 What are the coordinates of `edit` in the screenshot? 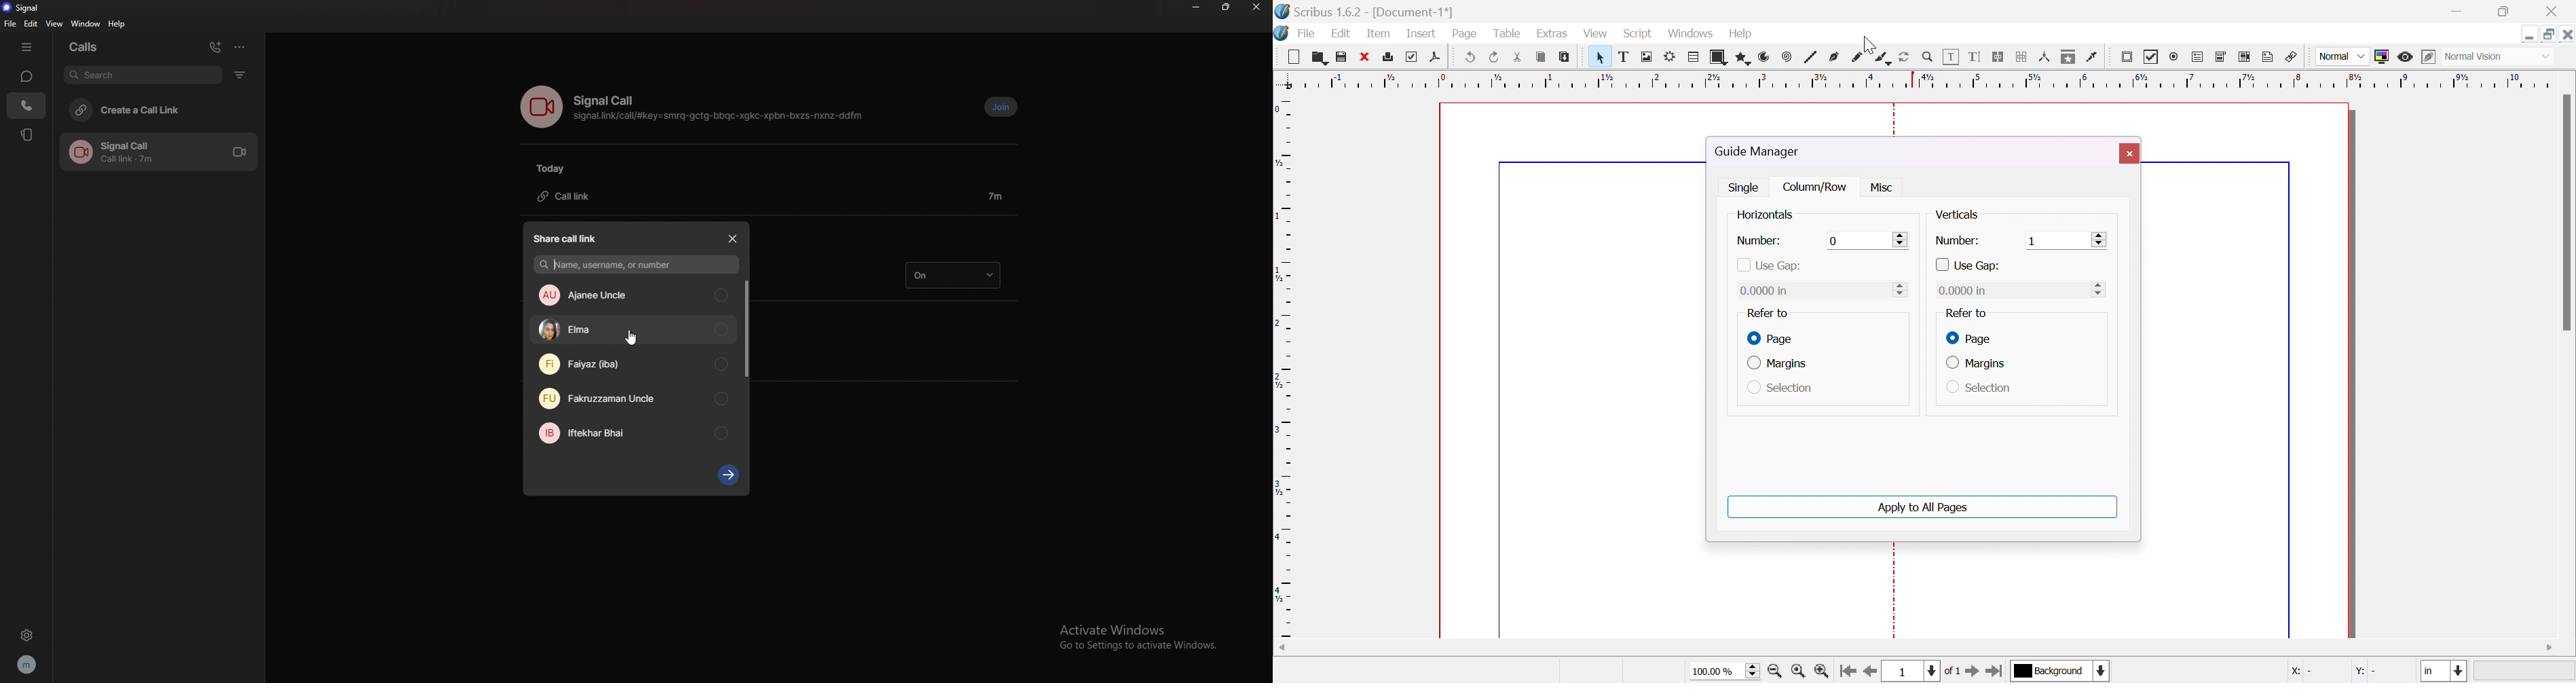 It's located at (1341, 33).